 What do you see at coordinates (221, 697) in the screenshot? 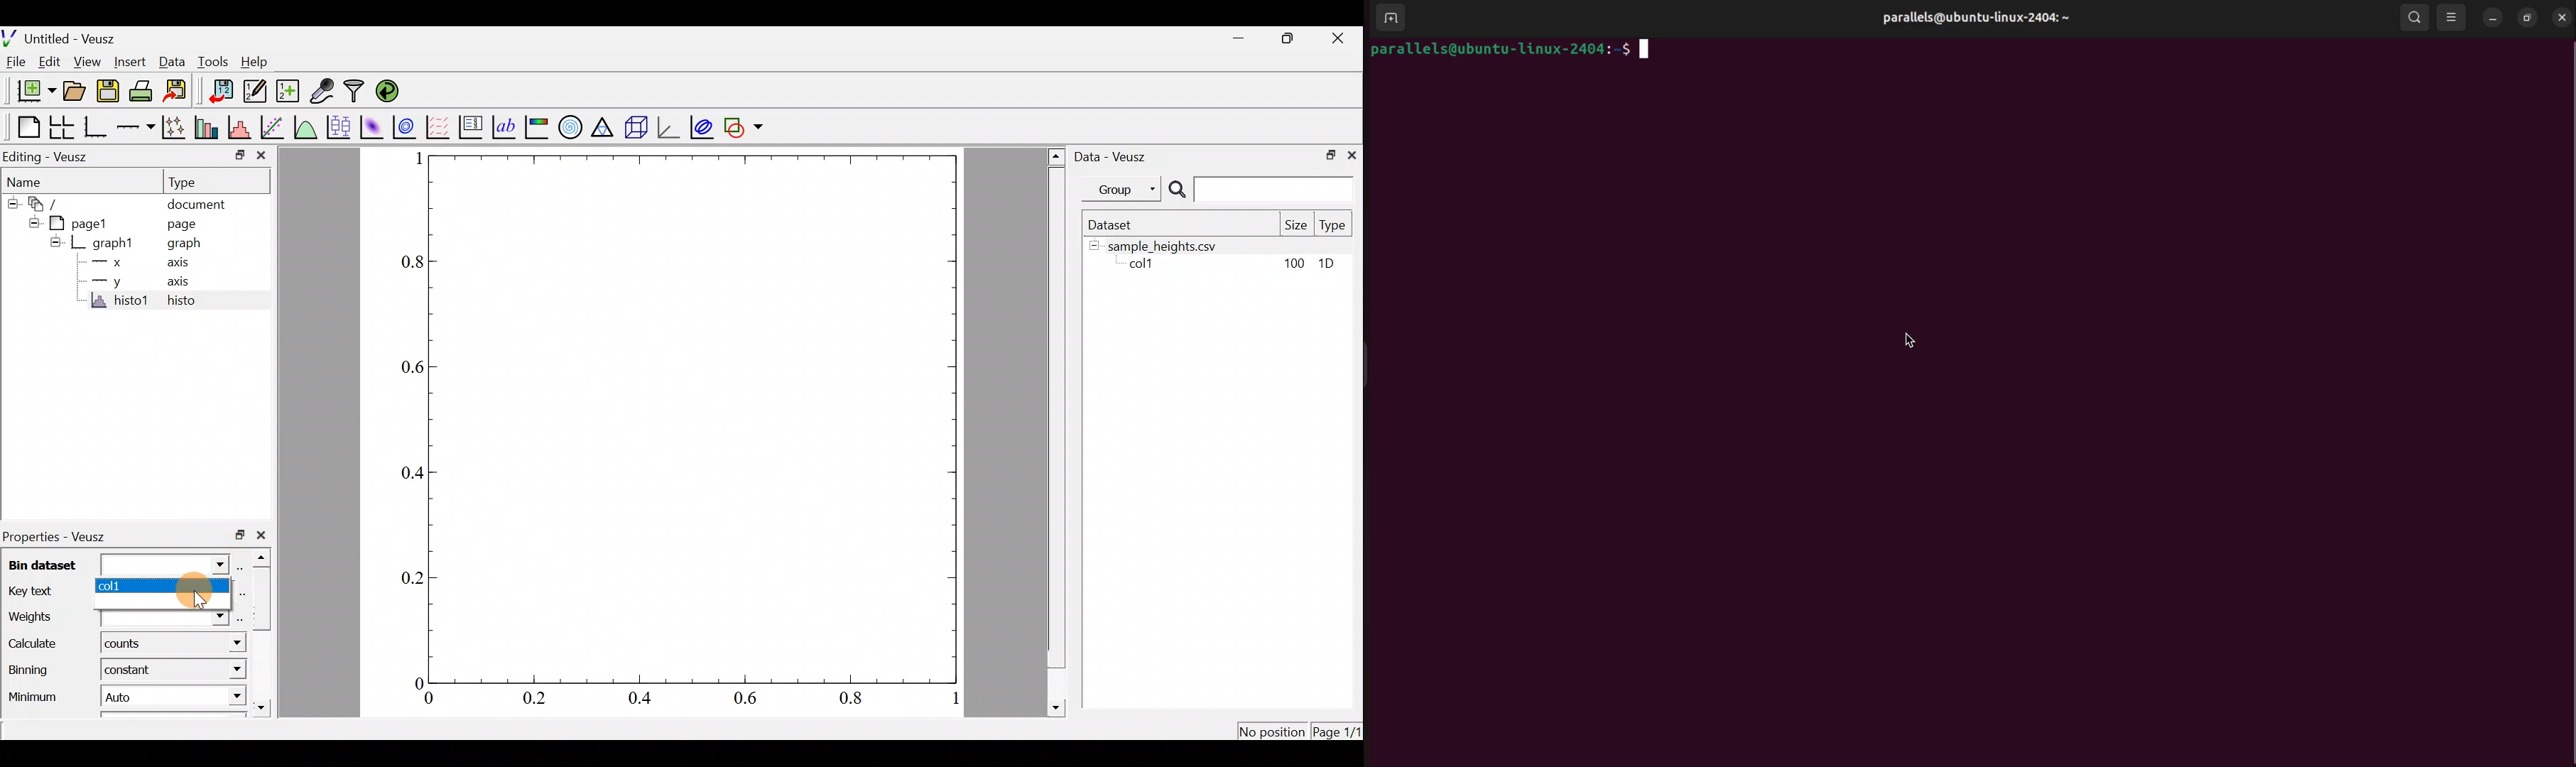
I see `minimum dropdown` at bounding box center [221, 697].